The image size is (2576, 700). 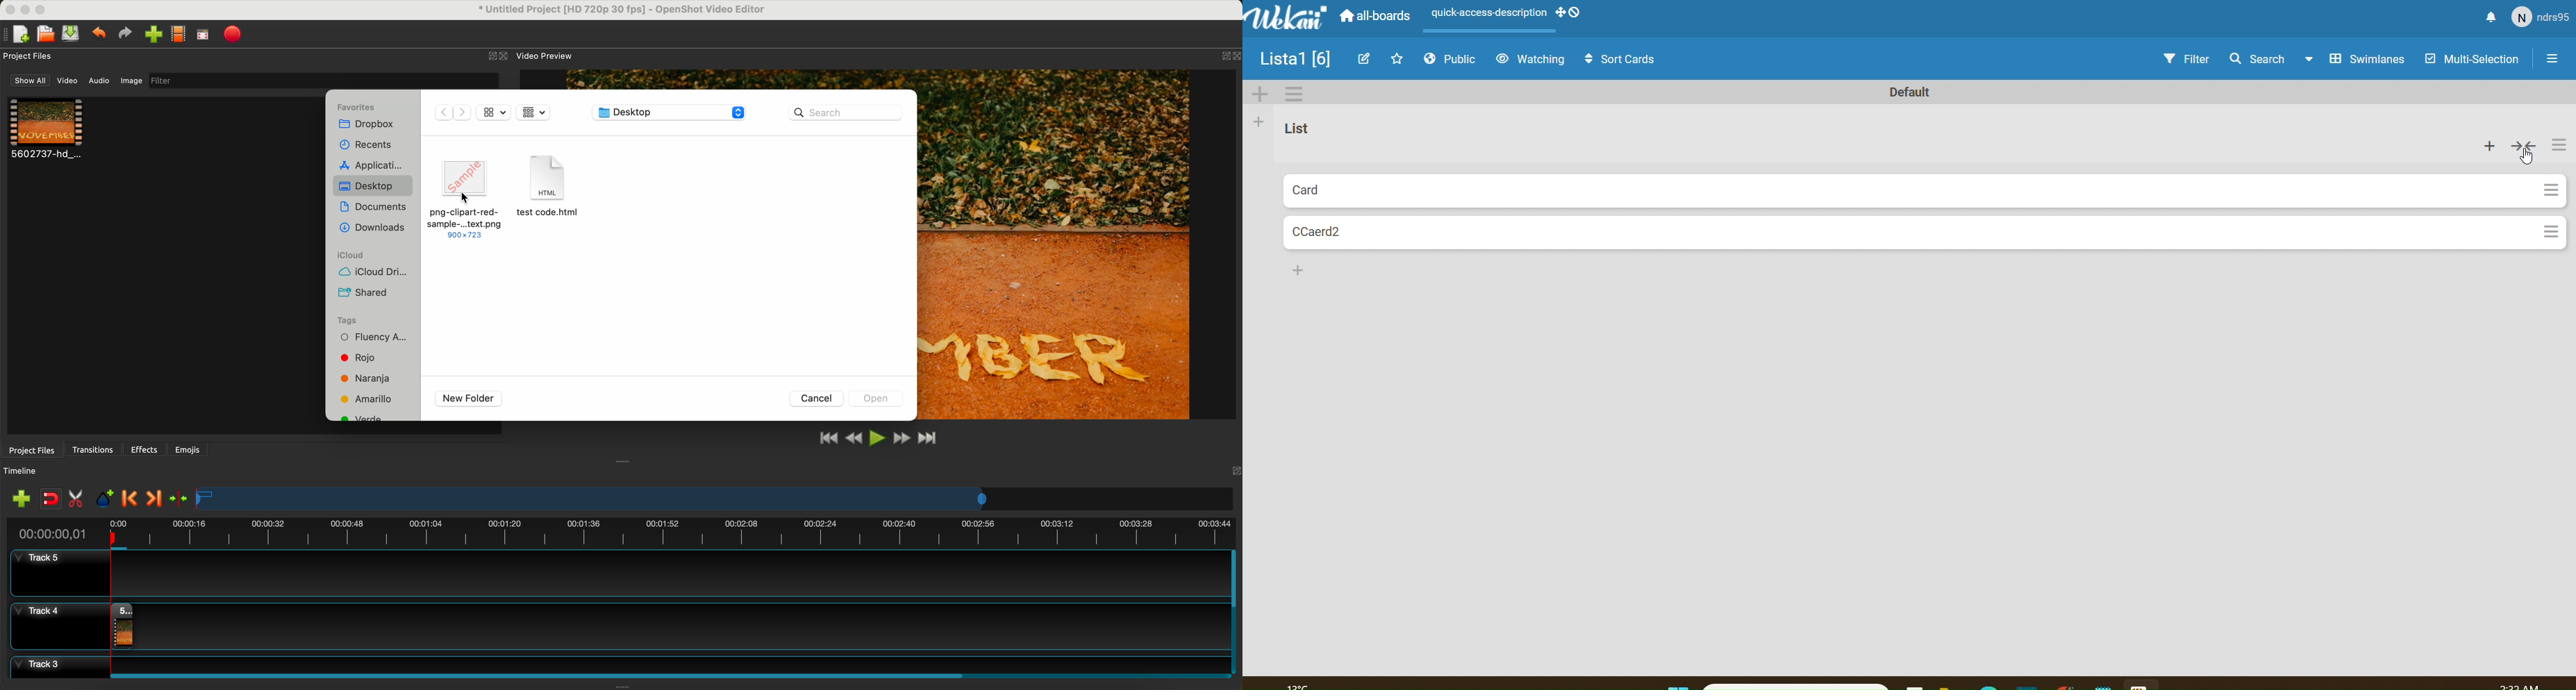 What do you see at coordinates (373, 186) in the screenshot?
I see `desktop` at bounding box center [373, 186].